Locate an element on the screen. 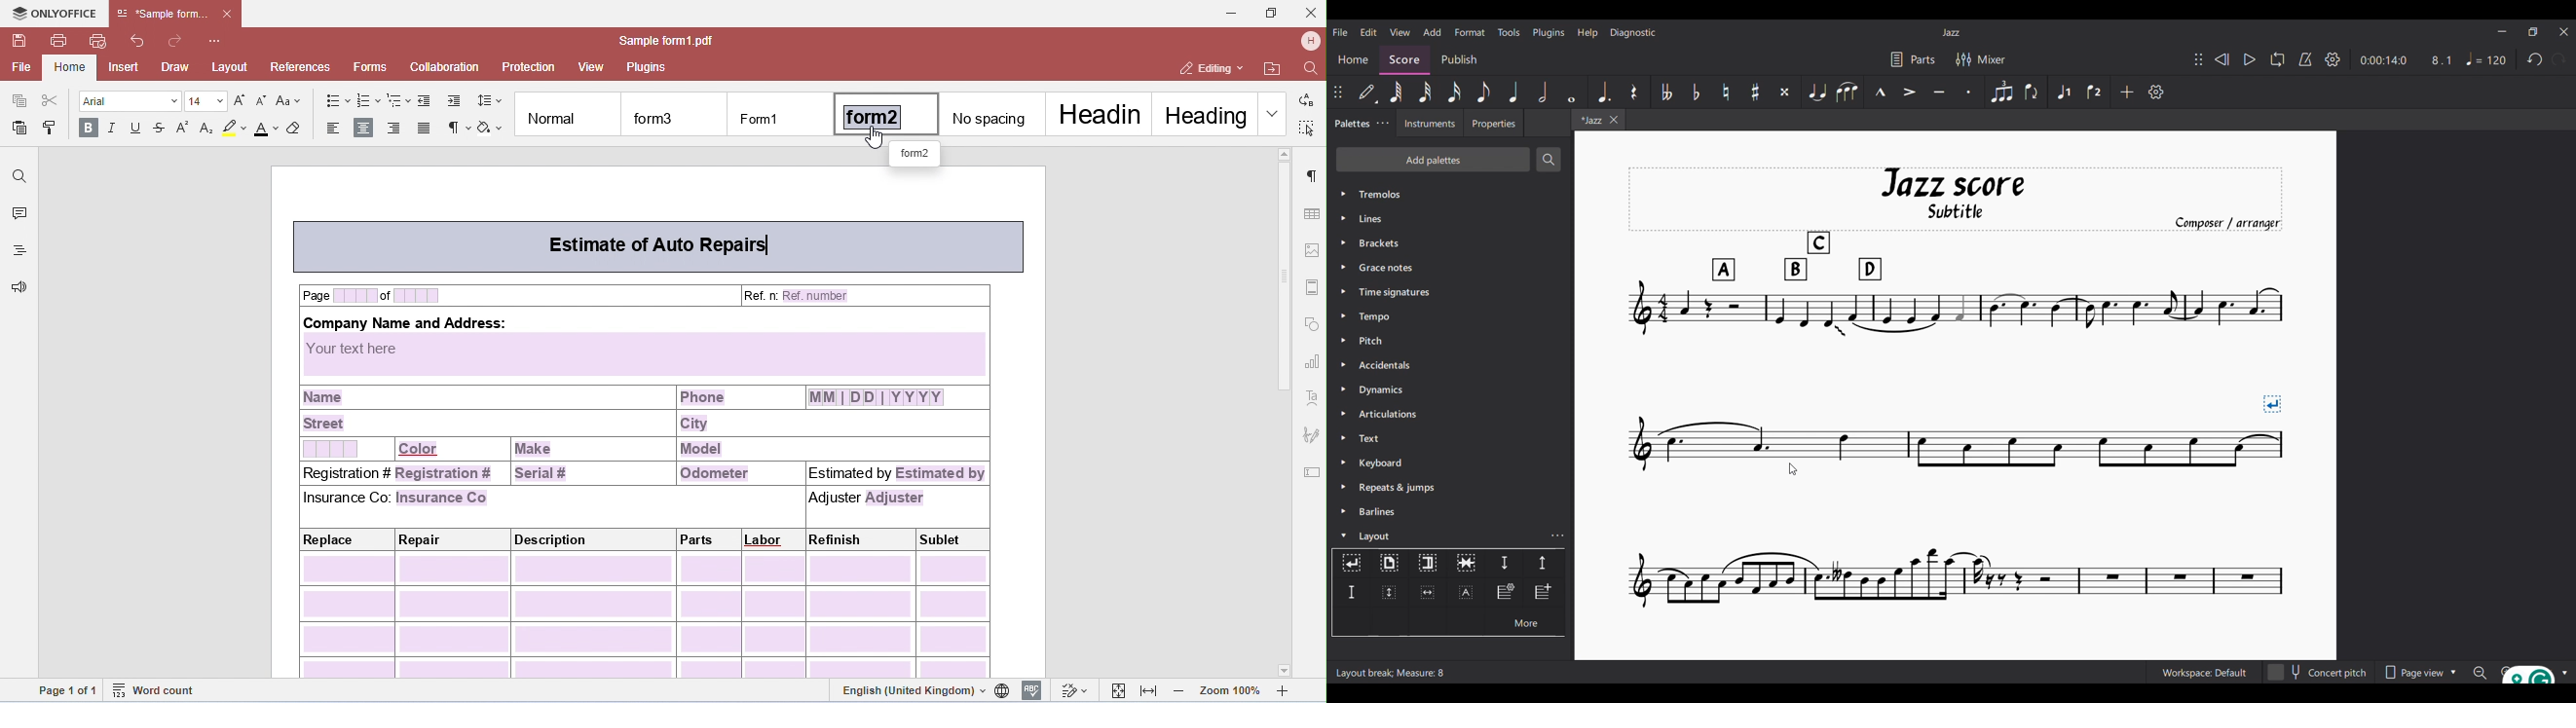 Image resolution: width=2576 pixels, height=728 pixels. Search is located at coordinates (1548, 159).